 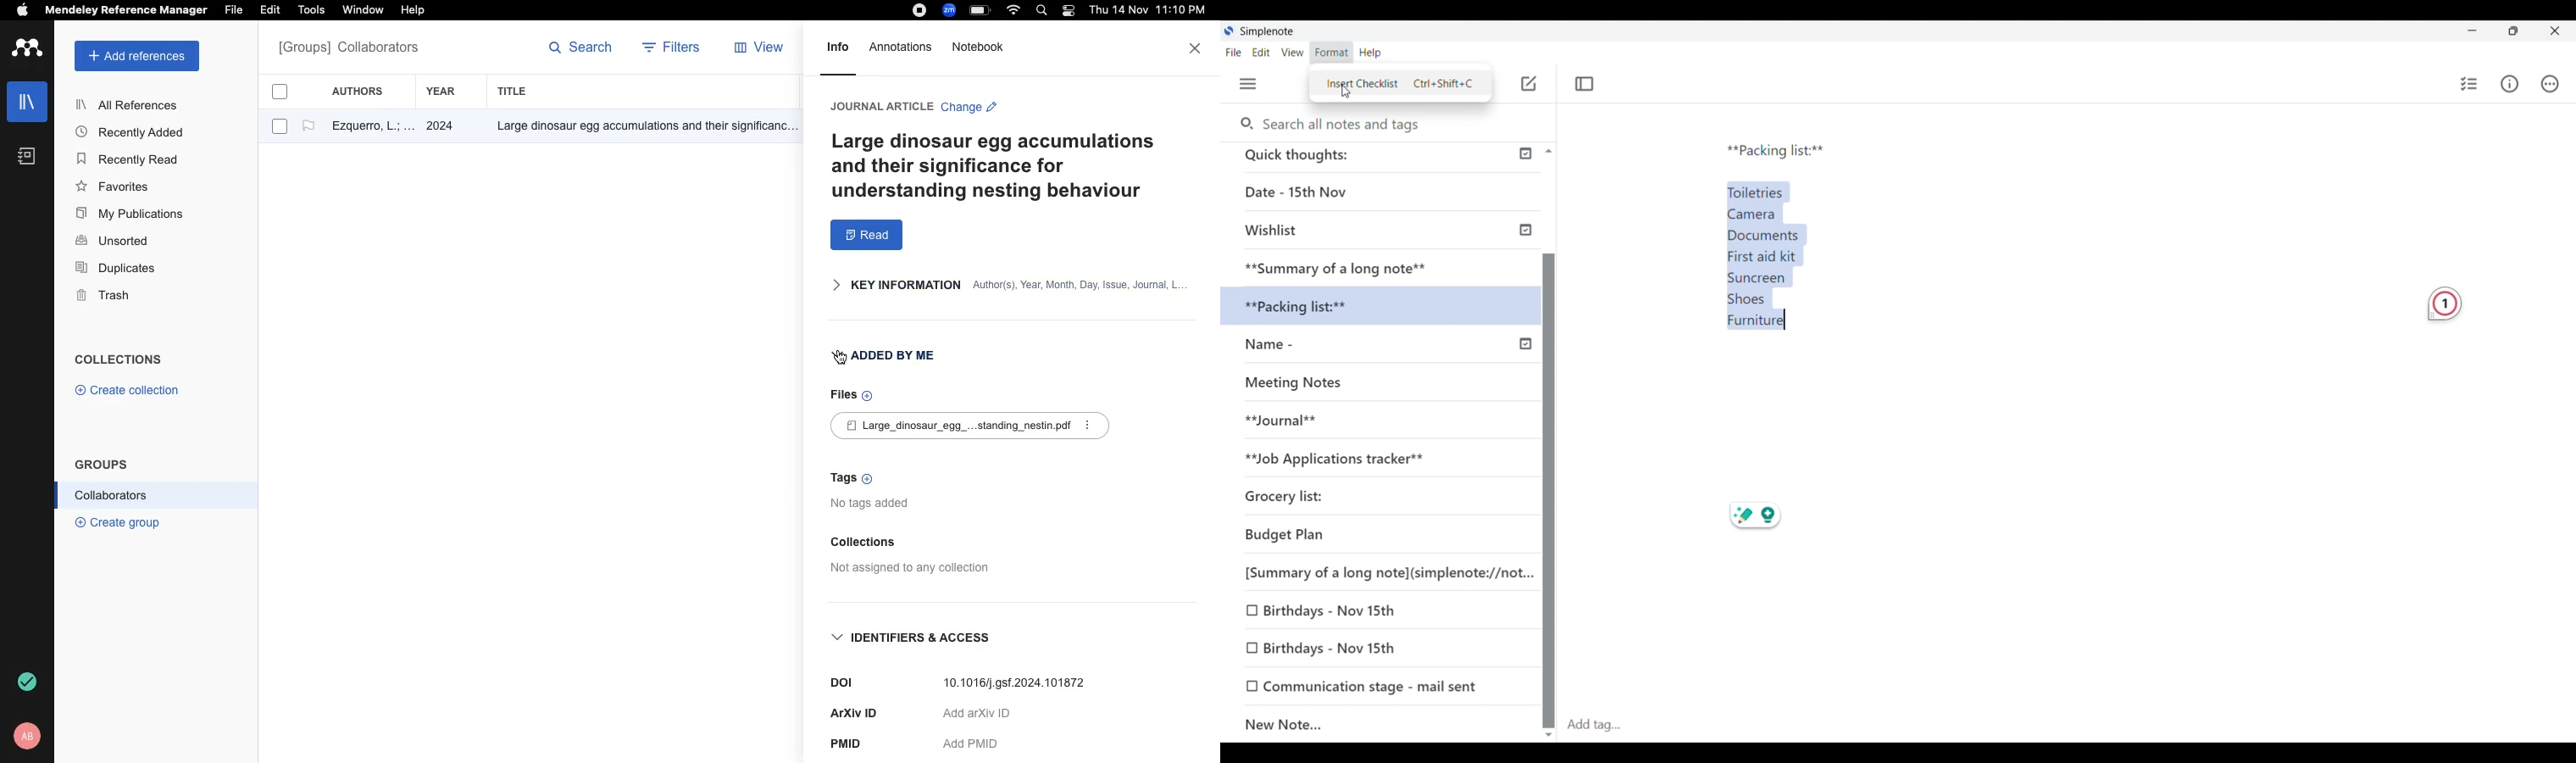 What do you see at coordinates (2512, 87) in the screenshot?
I see `Info` at bounding box center [2512, 87].